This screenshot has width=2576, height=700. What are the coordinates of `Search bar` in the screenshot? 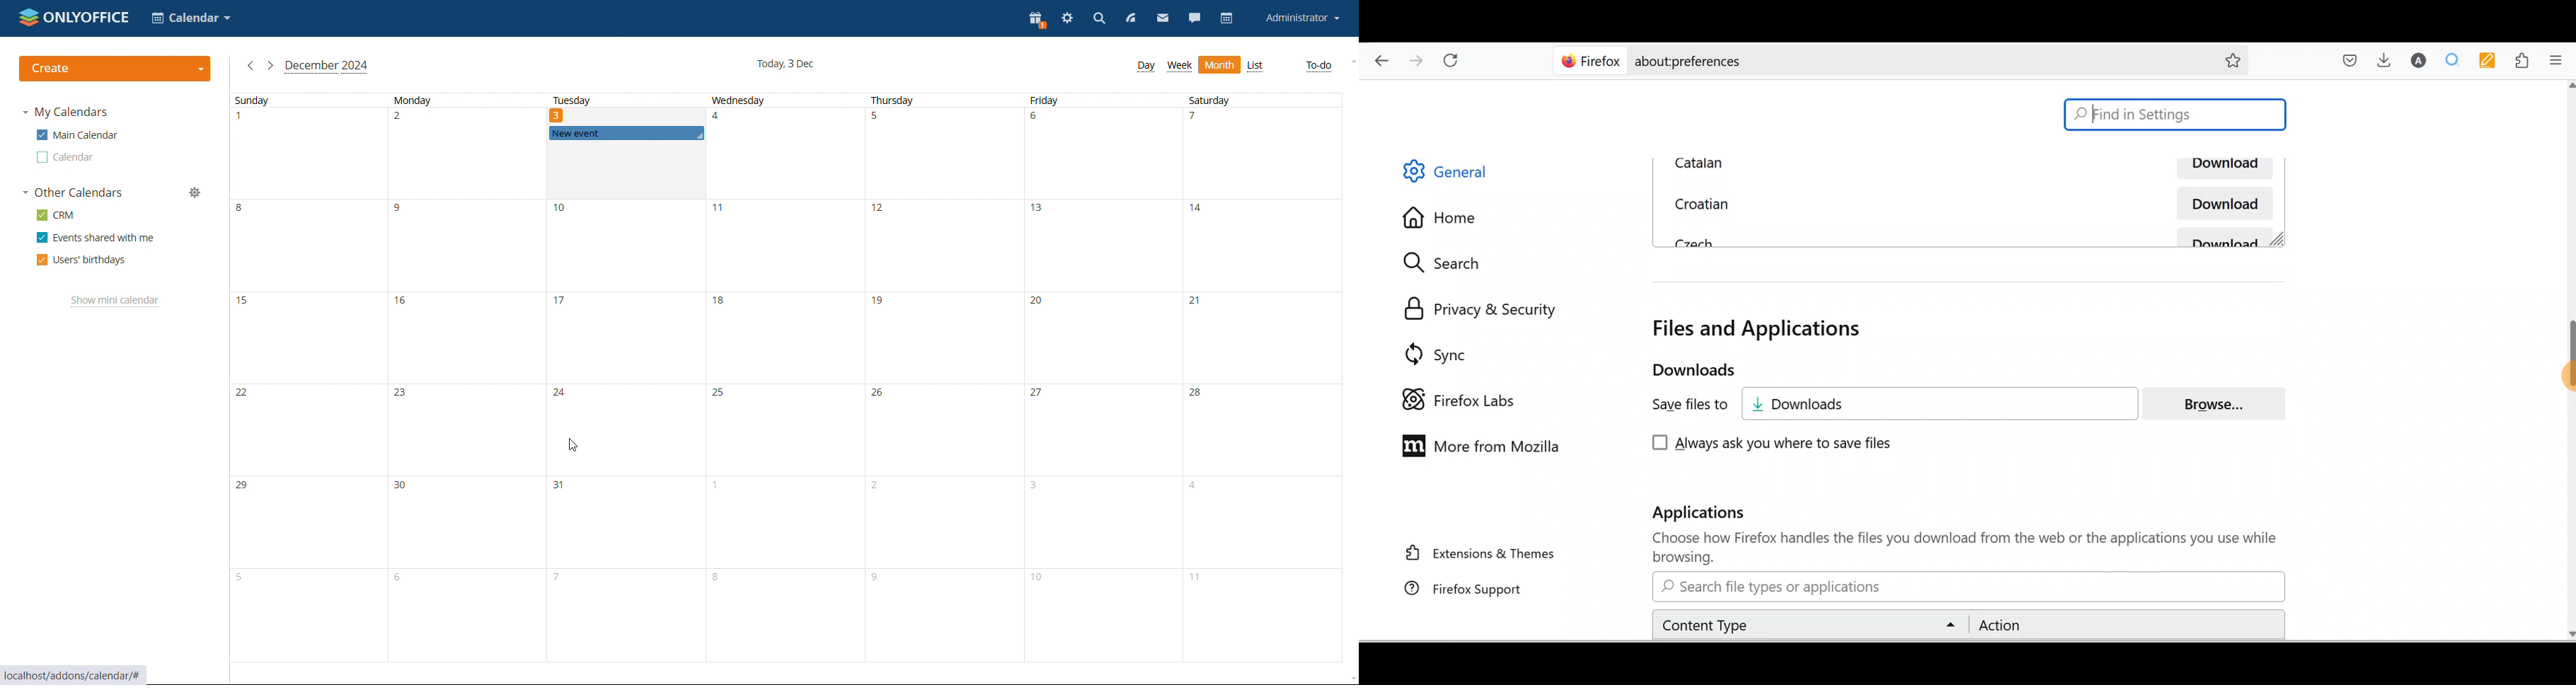 It's located at (1874, 61).